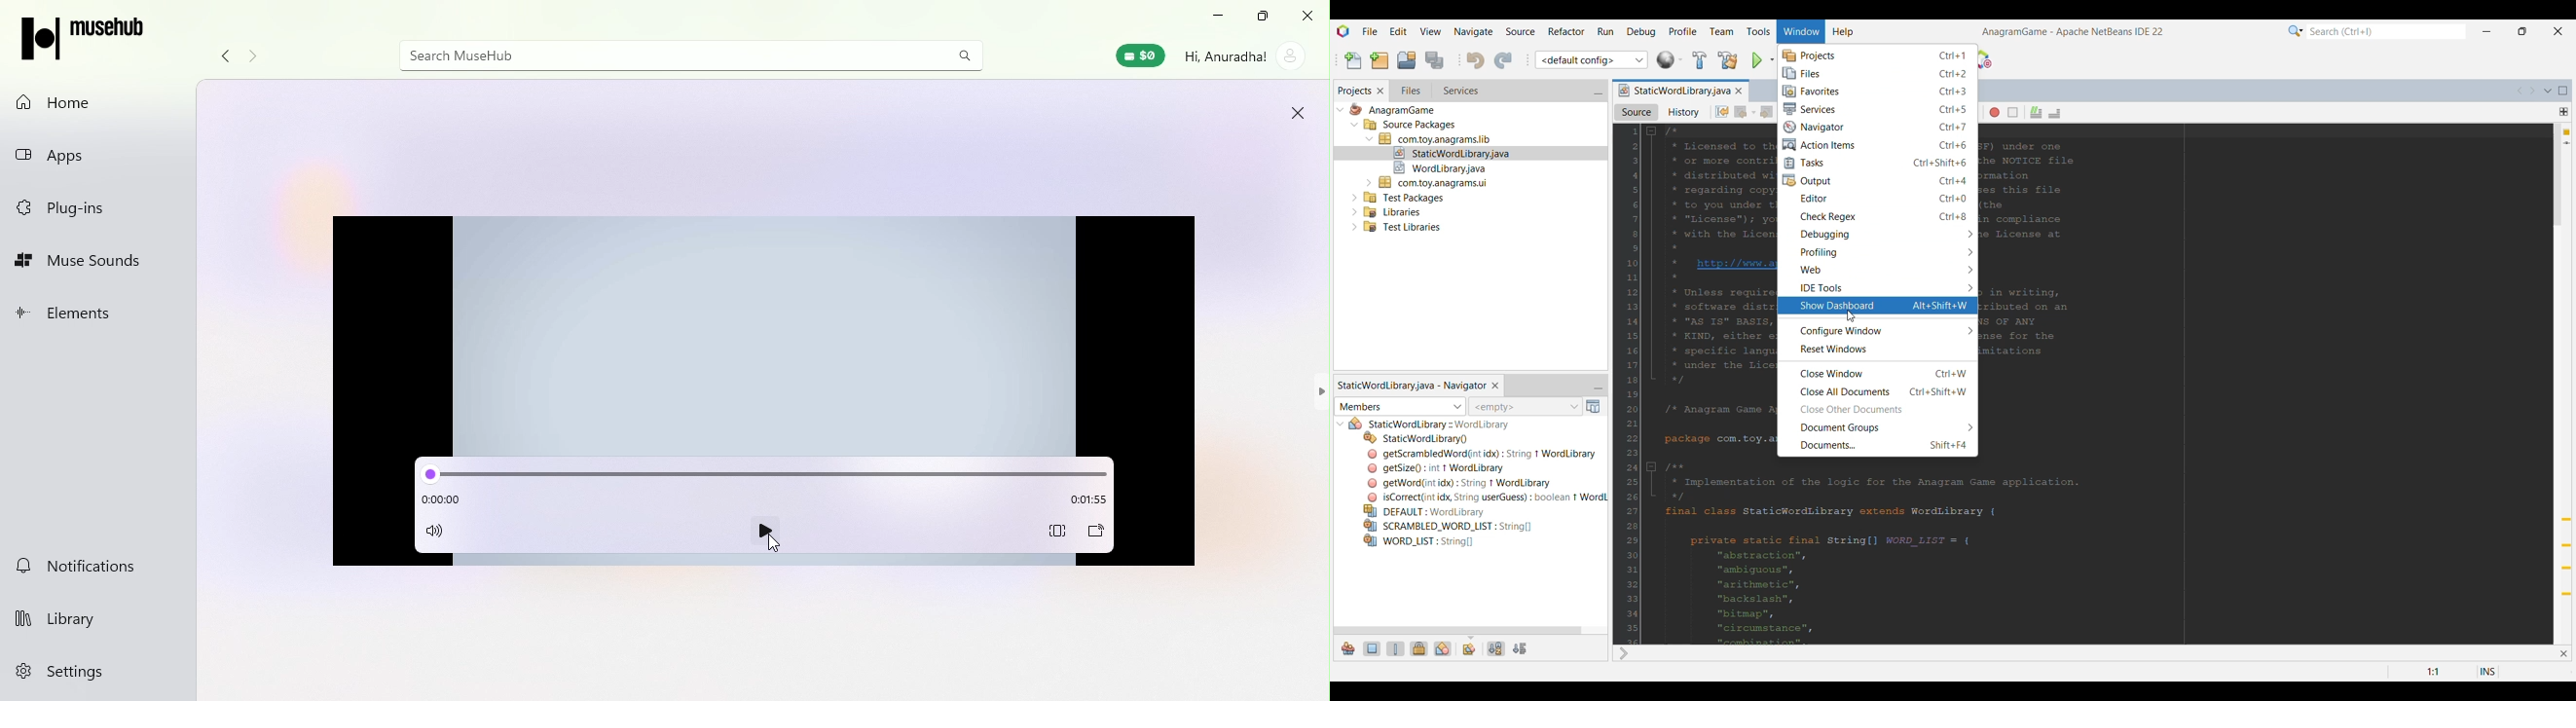 The height and width of the screenshot is (728, 2576). Describe the element at coordinates (762, 471) in the screenshot. I see `slide bar` at that location.